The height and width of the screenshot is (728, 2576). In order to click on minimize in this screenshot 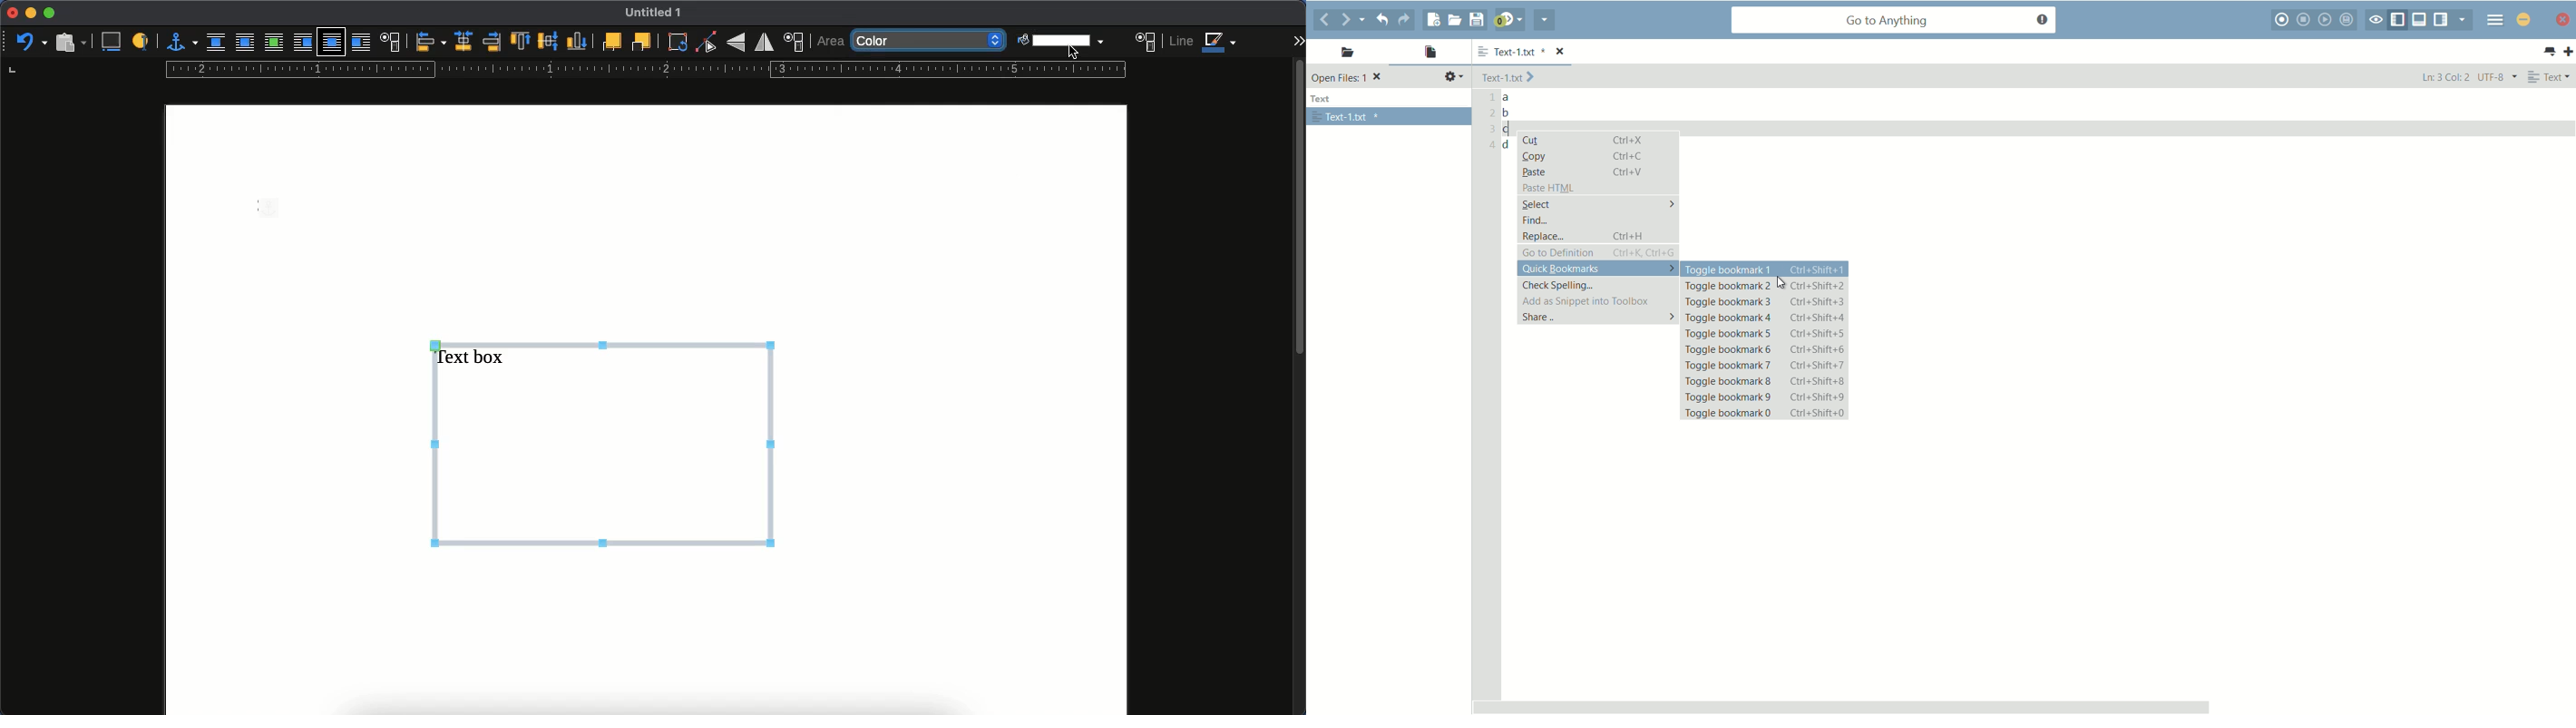, I will do `click(2564, 21)`.